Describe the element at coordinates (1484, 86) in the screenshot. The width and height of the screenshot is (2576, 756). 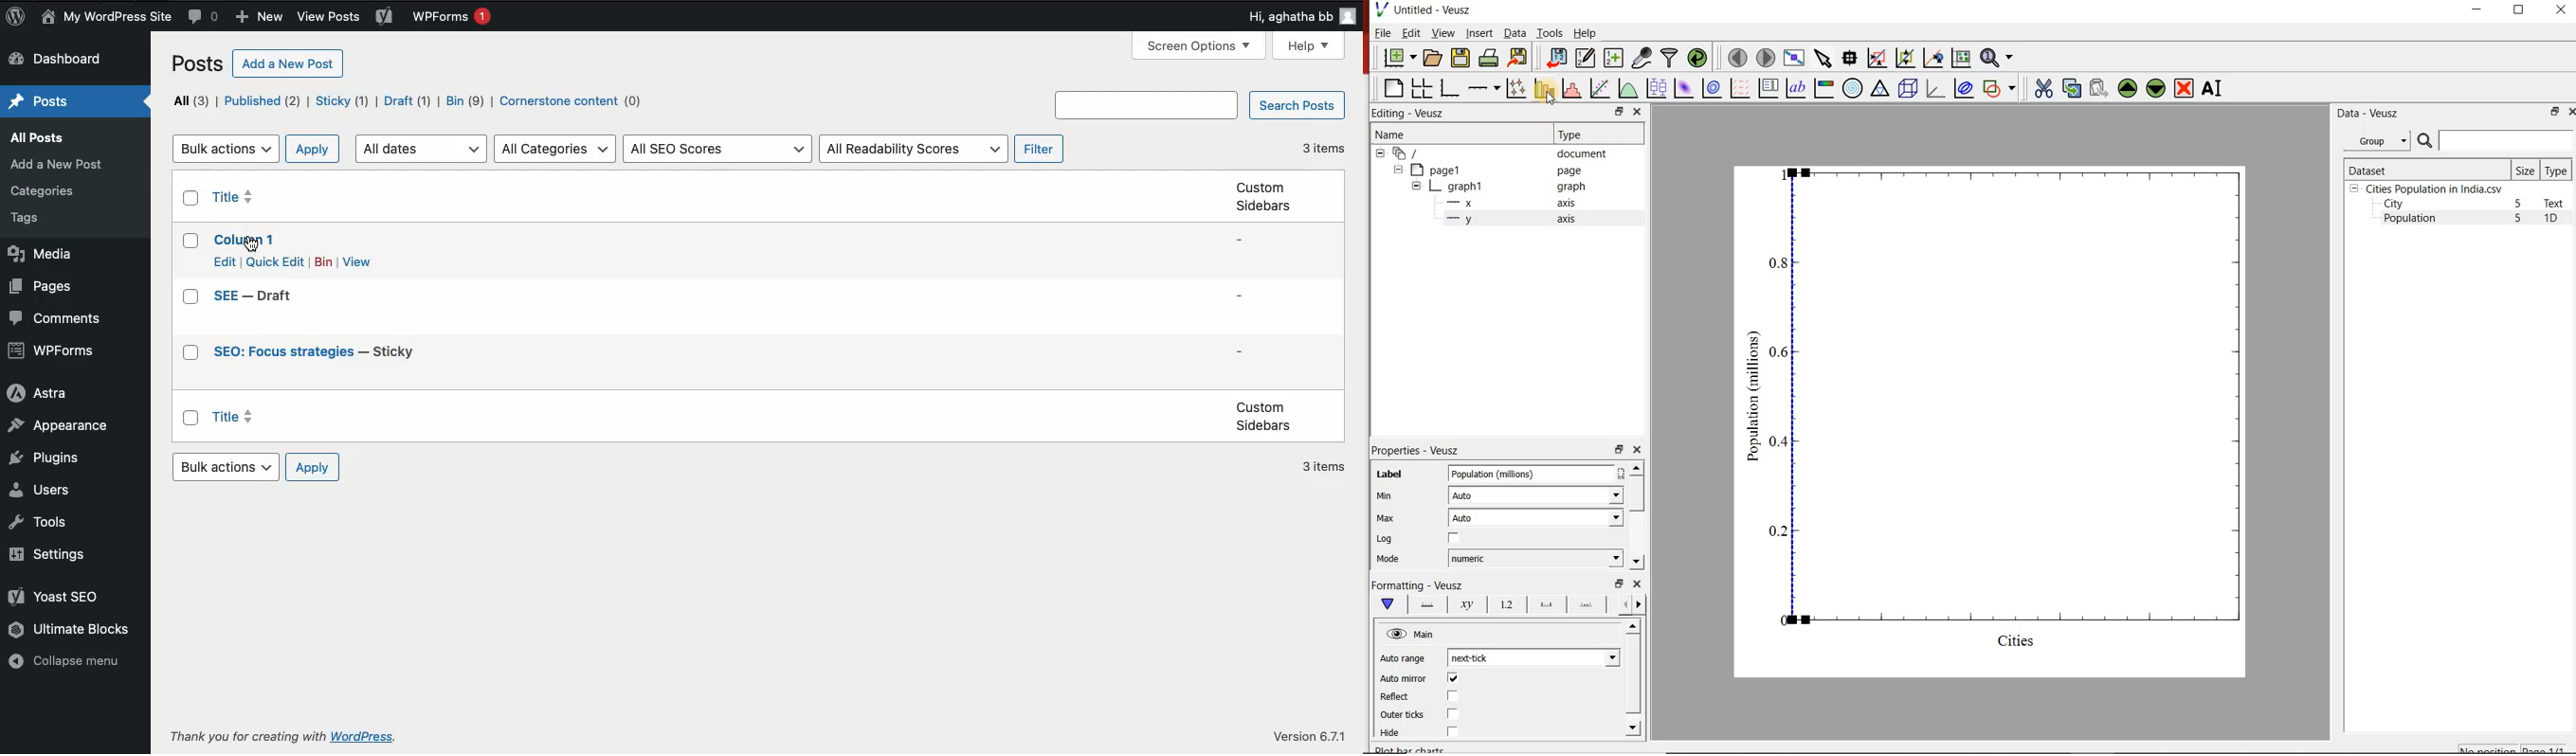
I see `Add an axis to the plot` at that location.